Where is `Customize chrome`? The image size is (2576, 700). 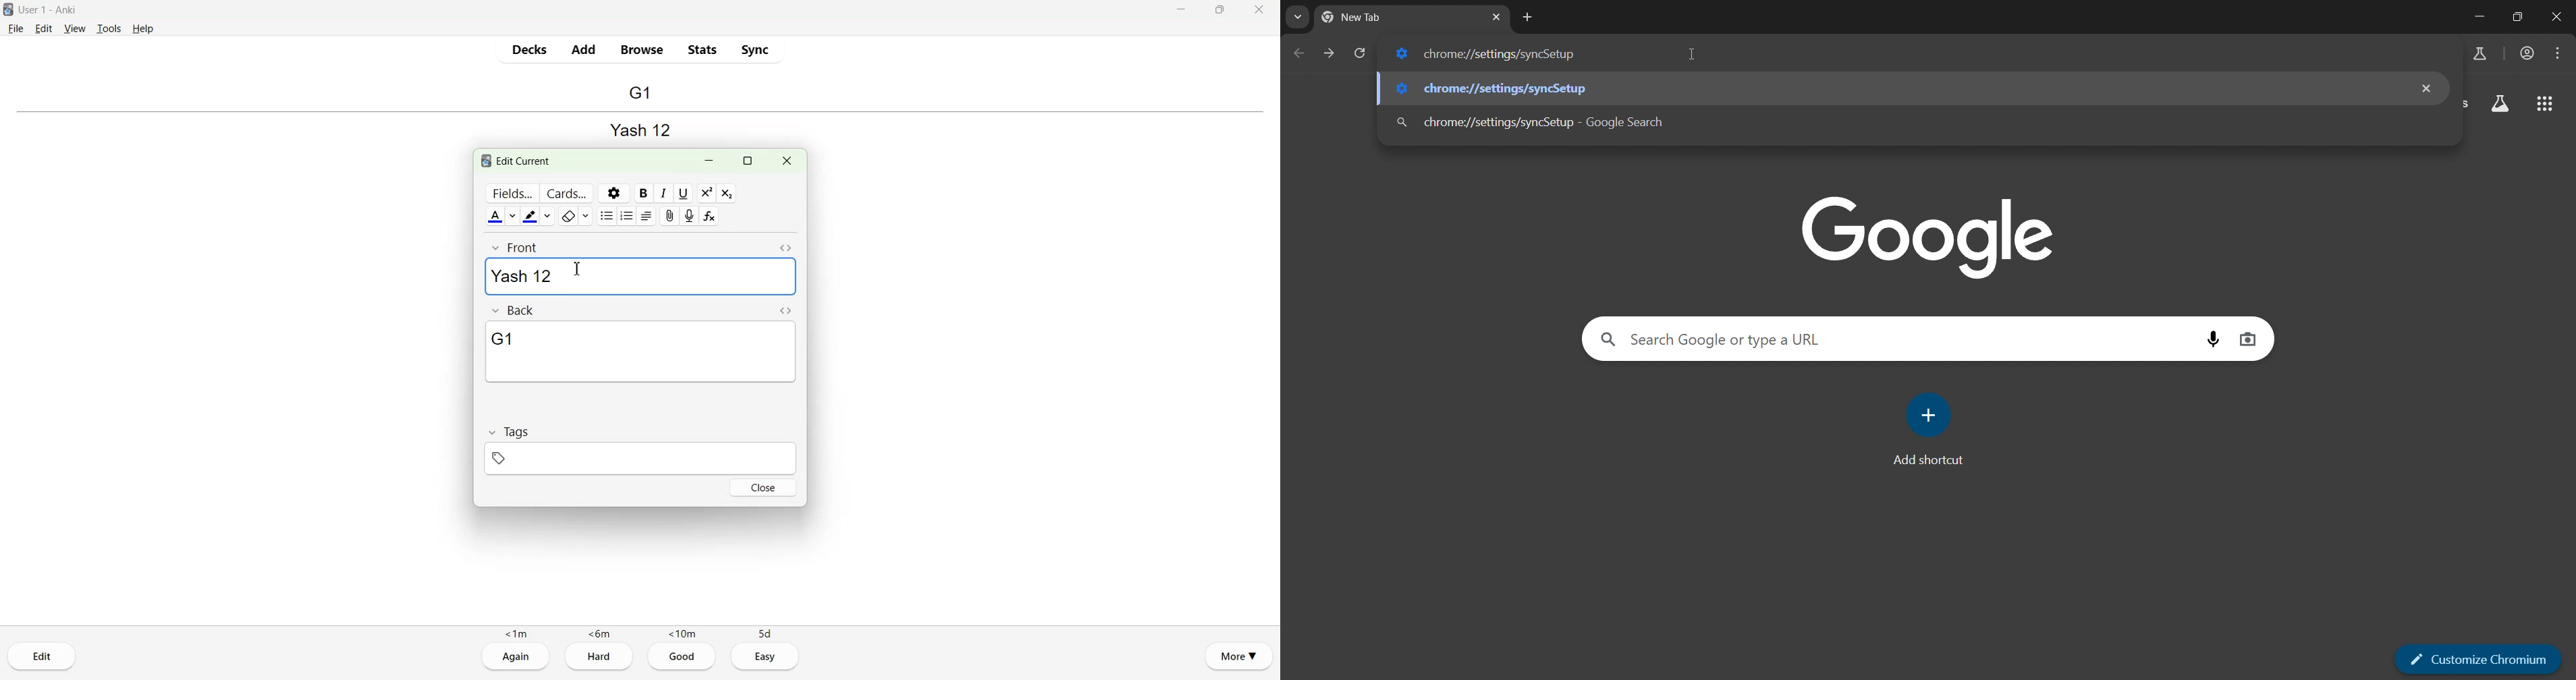
Customize chrome is located at coordinates (2475, 658).